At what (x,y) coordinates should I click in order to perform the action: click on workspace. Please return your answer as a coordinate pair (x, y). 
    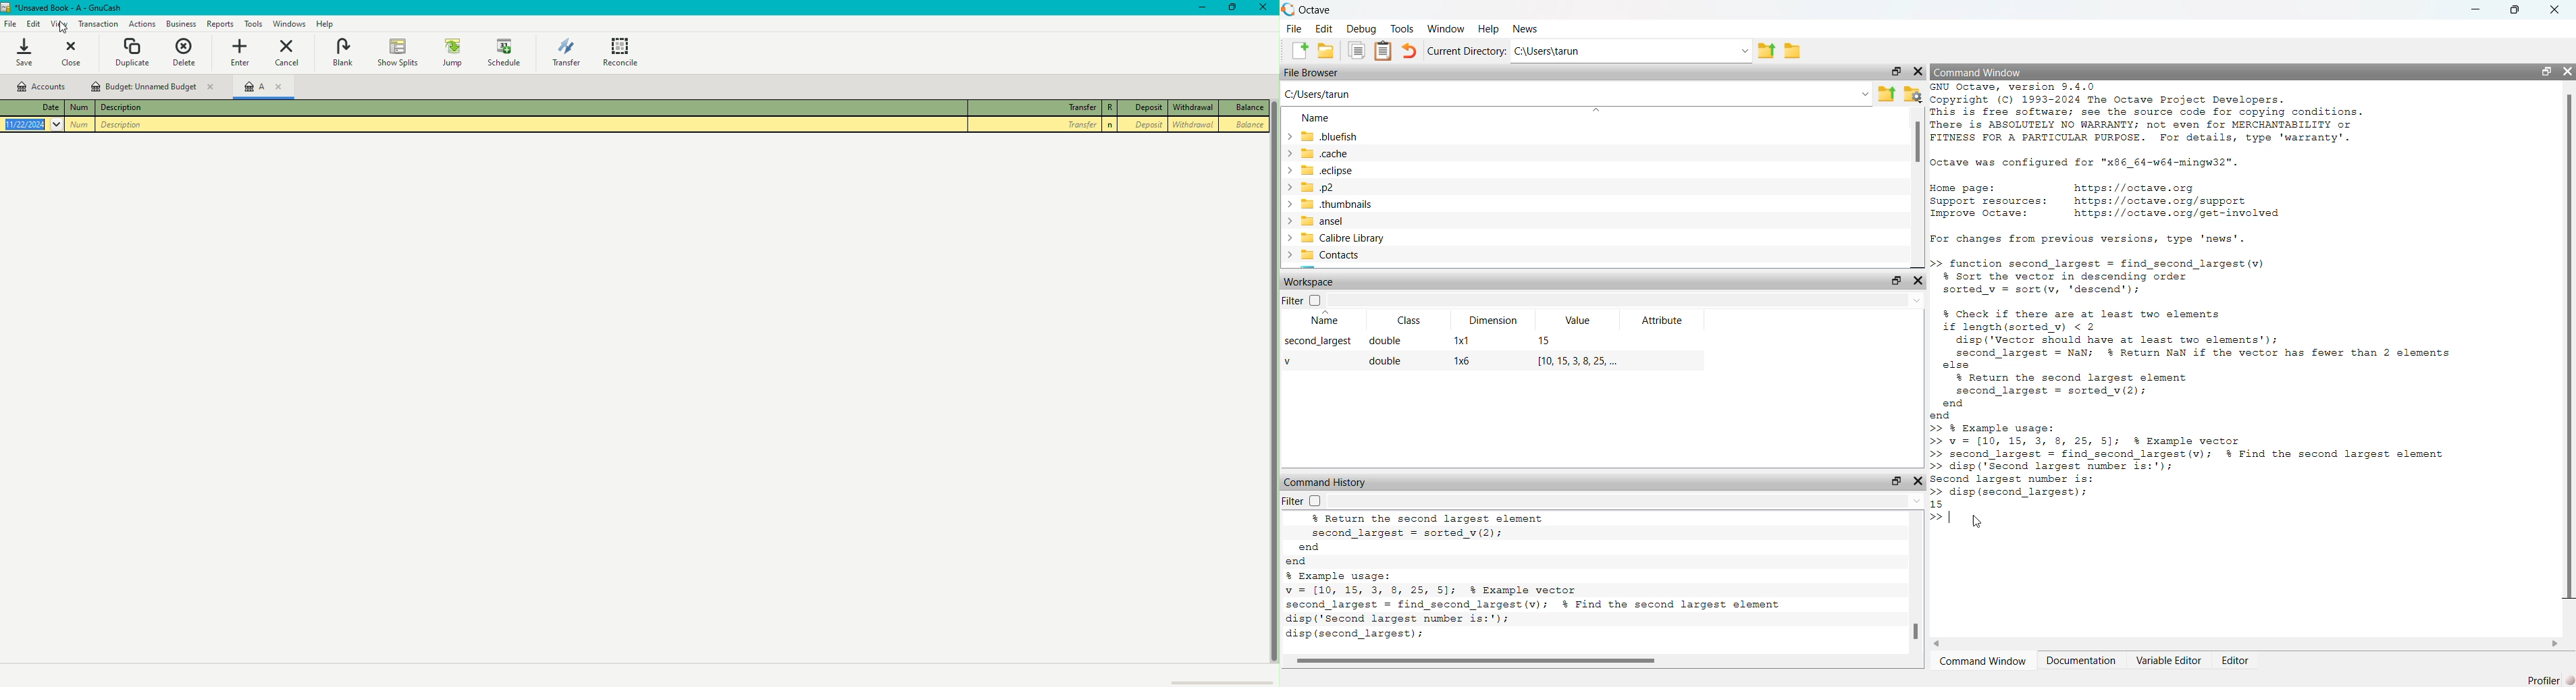
    Looking at the image, I should click on (1315, 281).